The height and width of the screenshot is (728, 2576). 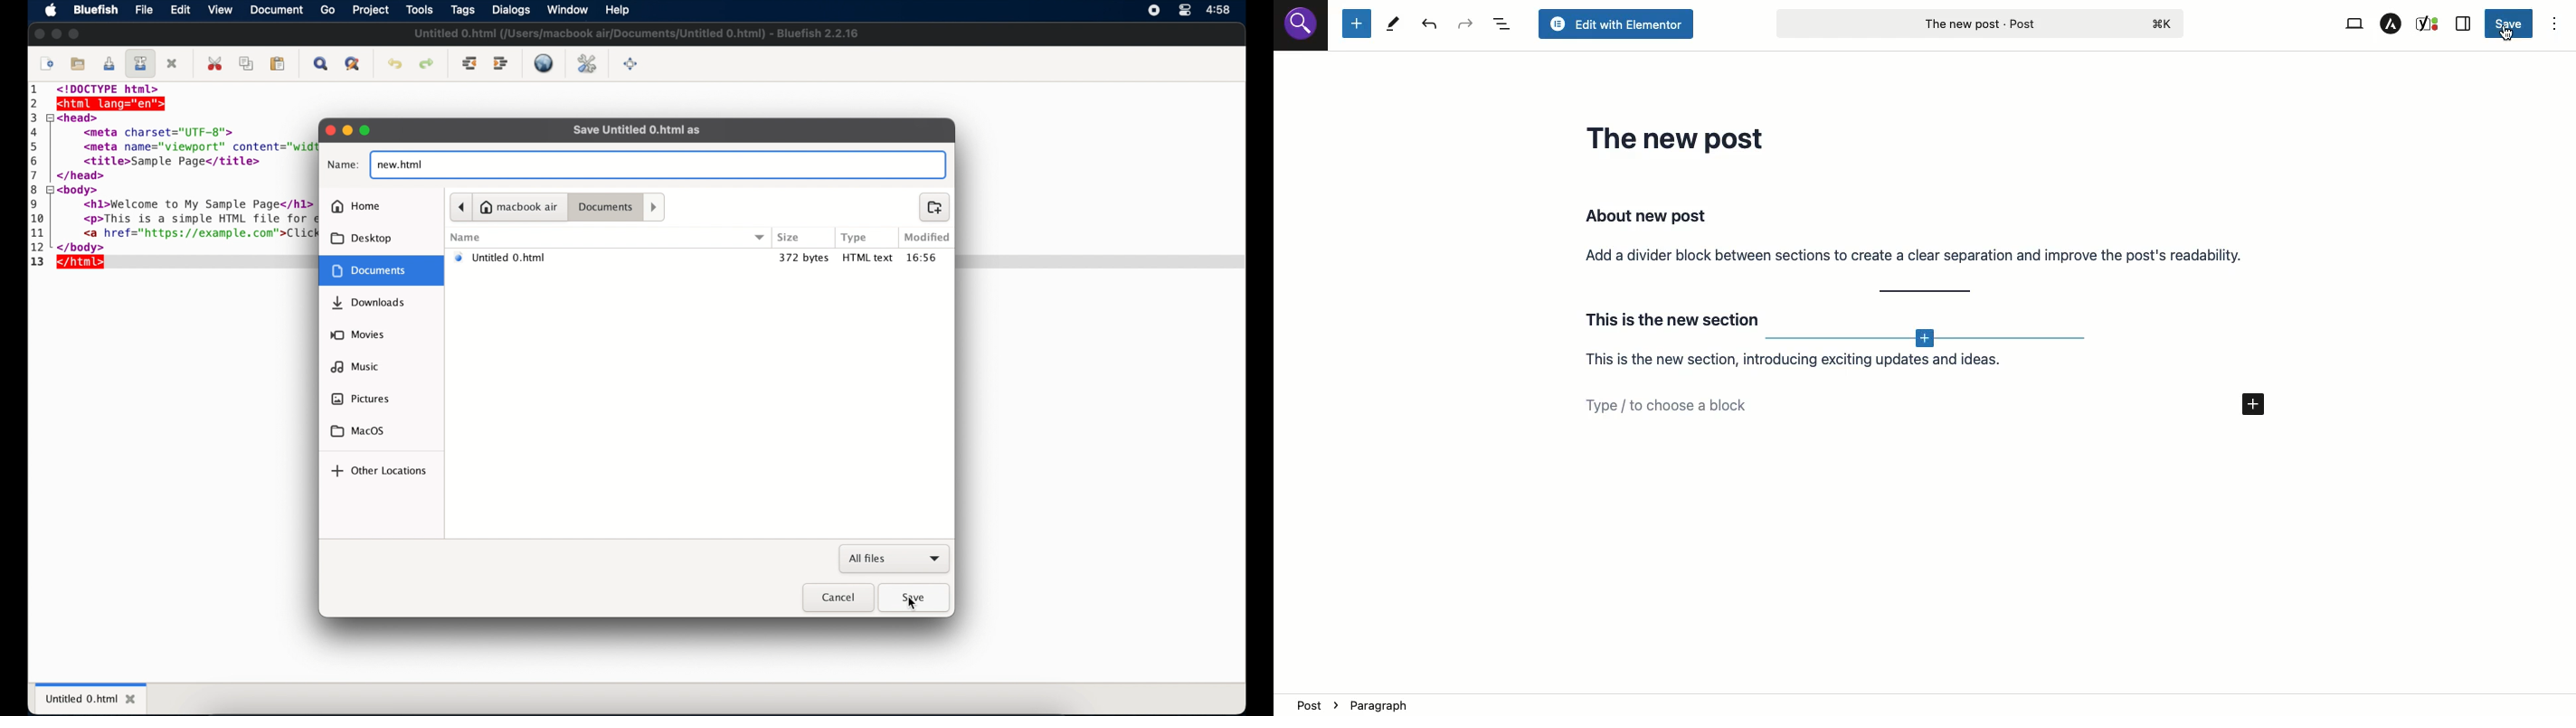 I want to click on Section 1, so click(x=1915, y=234).